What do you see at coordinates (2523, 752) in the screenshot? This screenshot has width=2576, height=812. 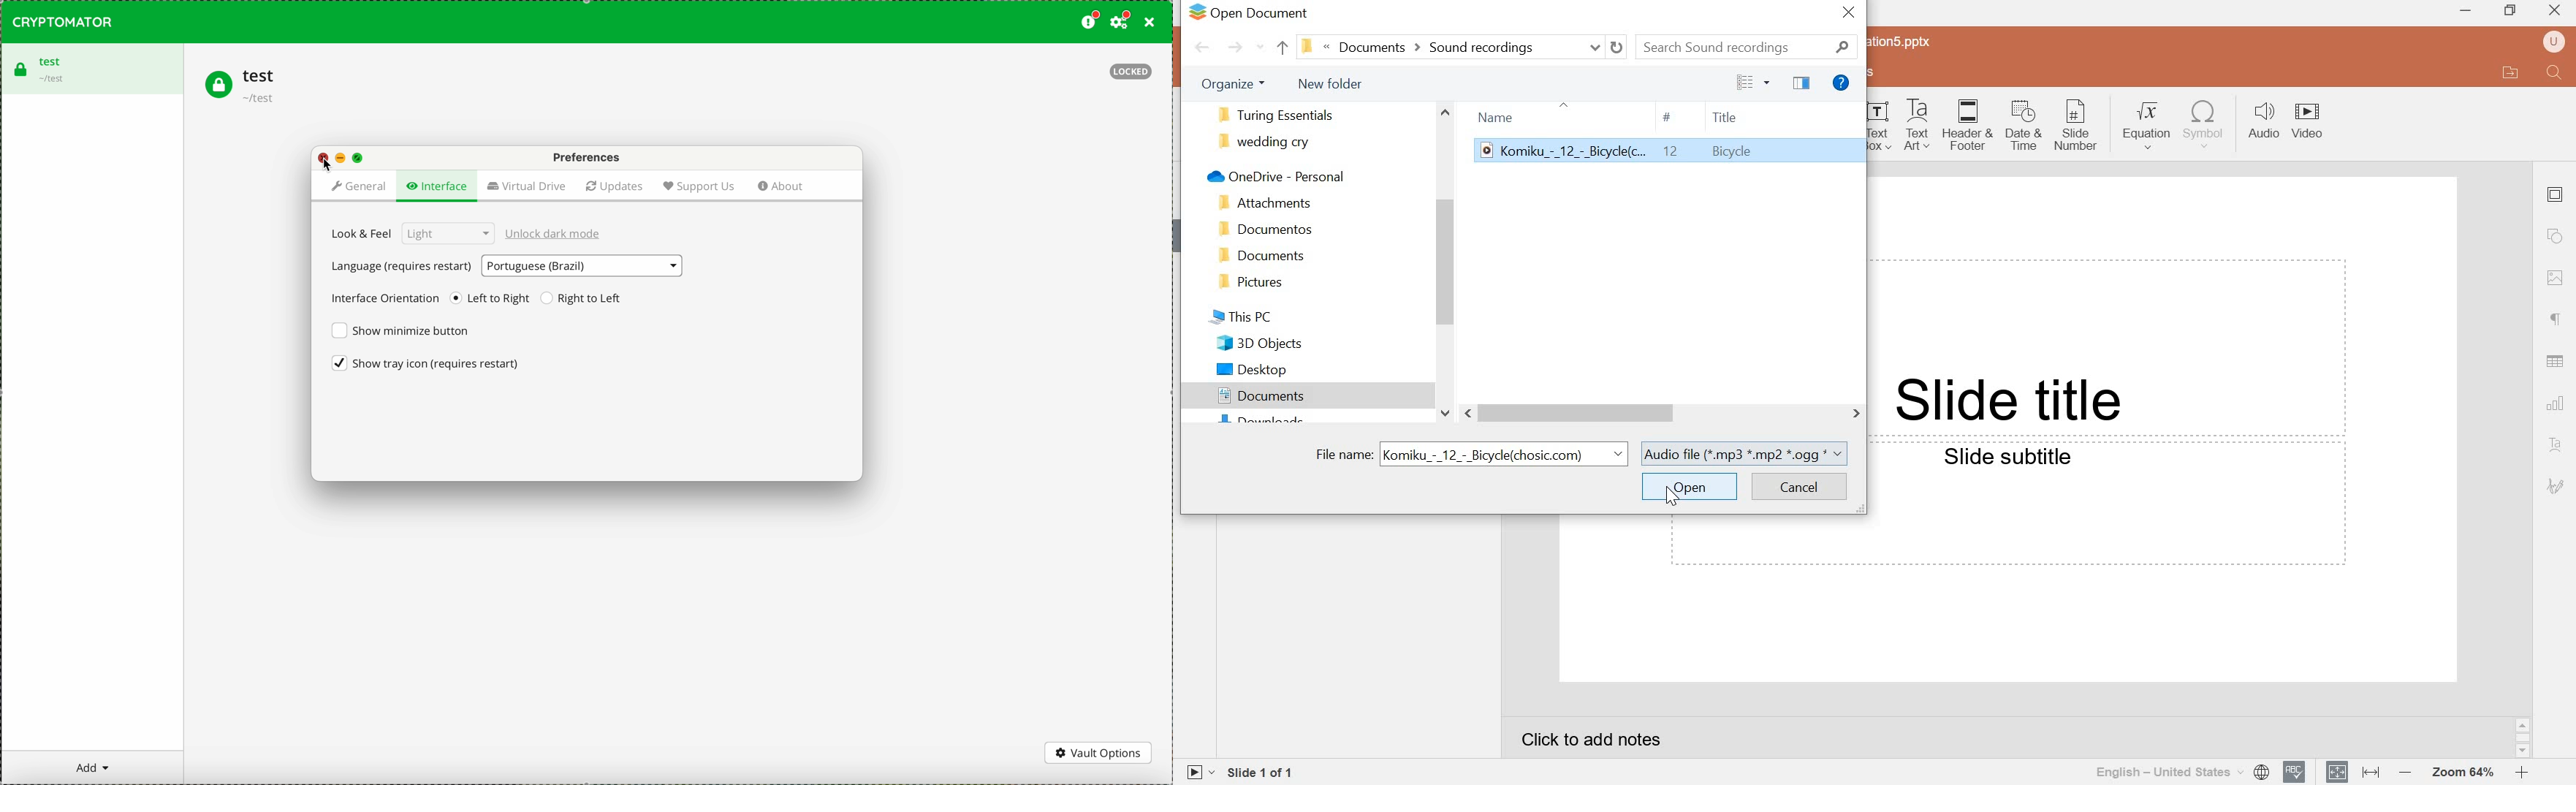 I see `scroll down` at bounding box center [2523, 752].